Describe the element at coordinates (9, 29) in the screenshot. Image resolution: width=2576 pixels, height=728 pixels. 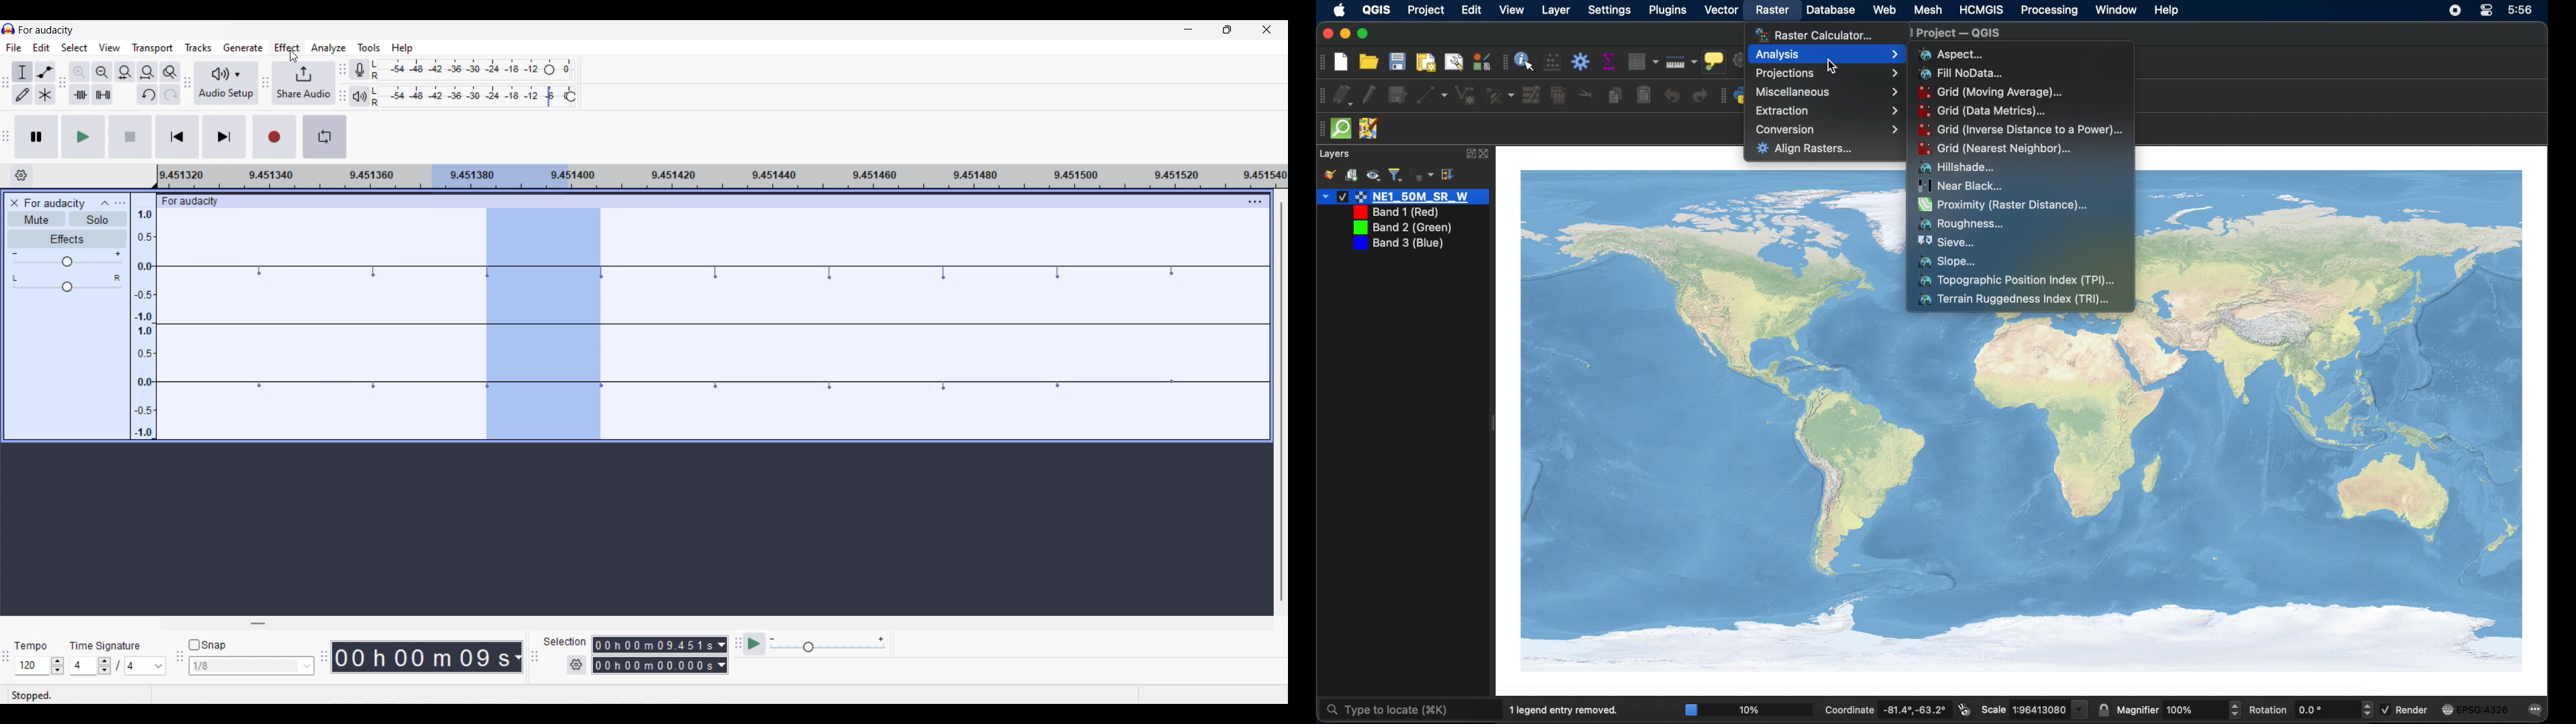
I see `Software logo` at that location.